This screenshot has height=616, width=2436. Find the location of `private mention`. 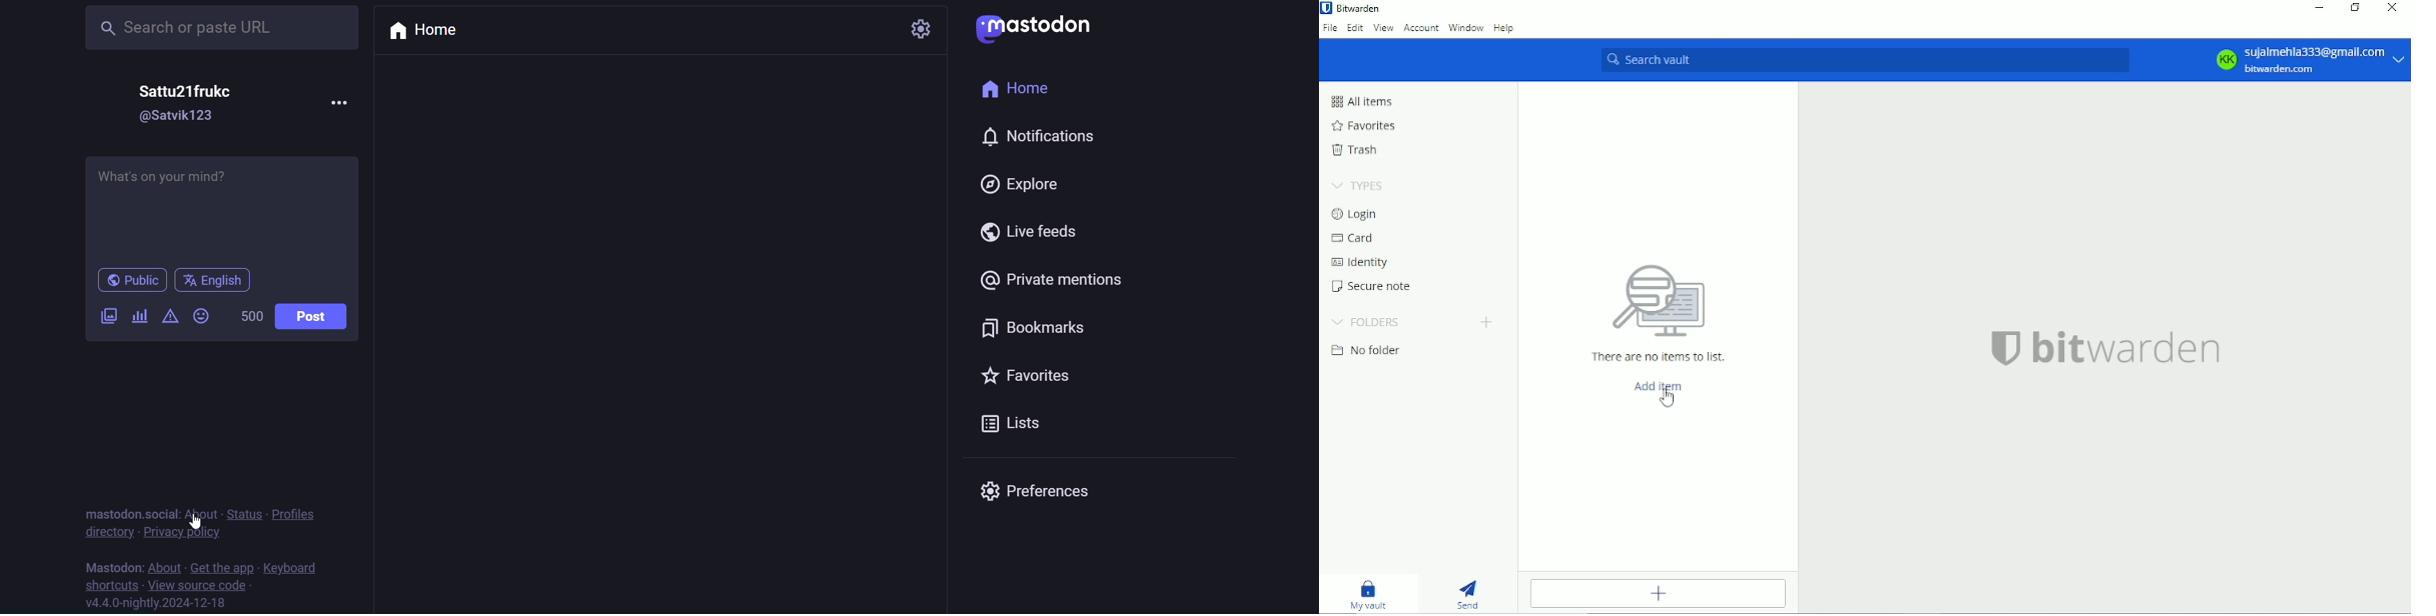

private mention is located at coordinates (1062, 276).